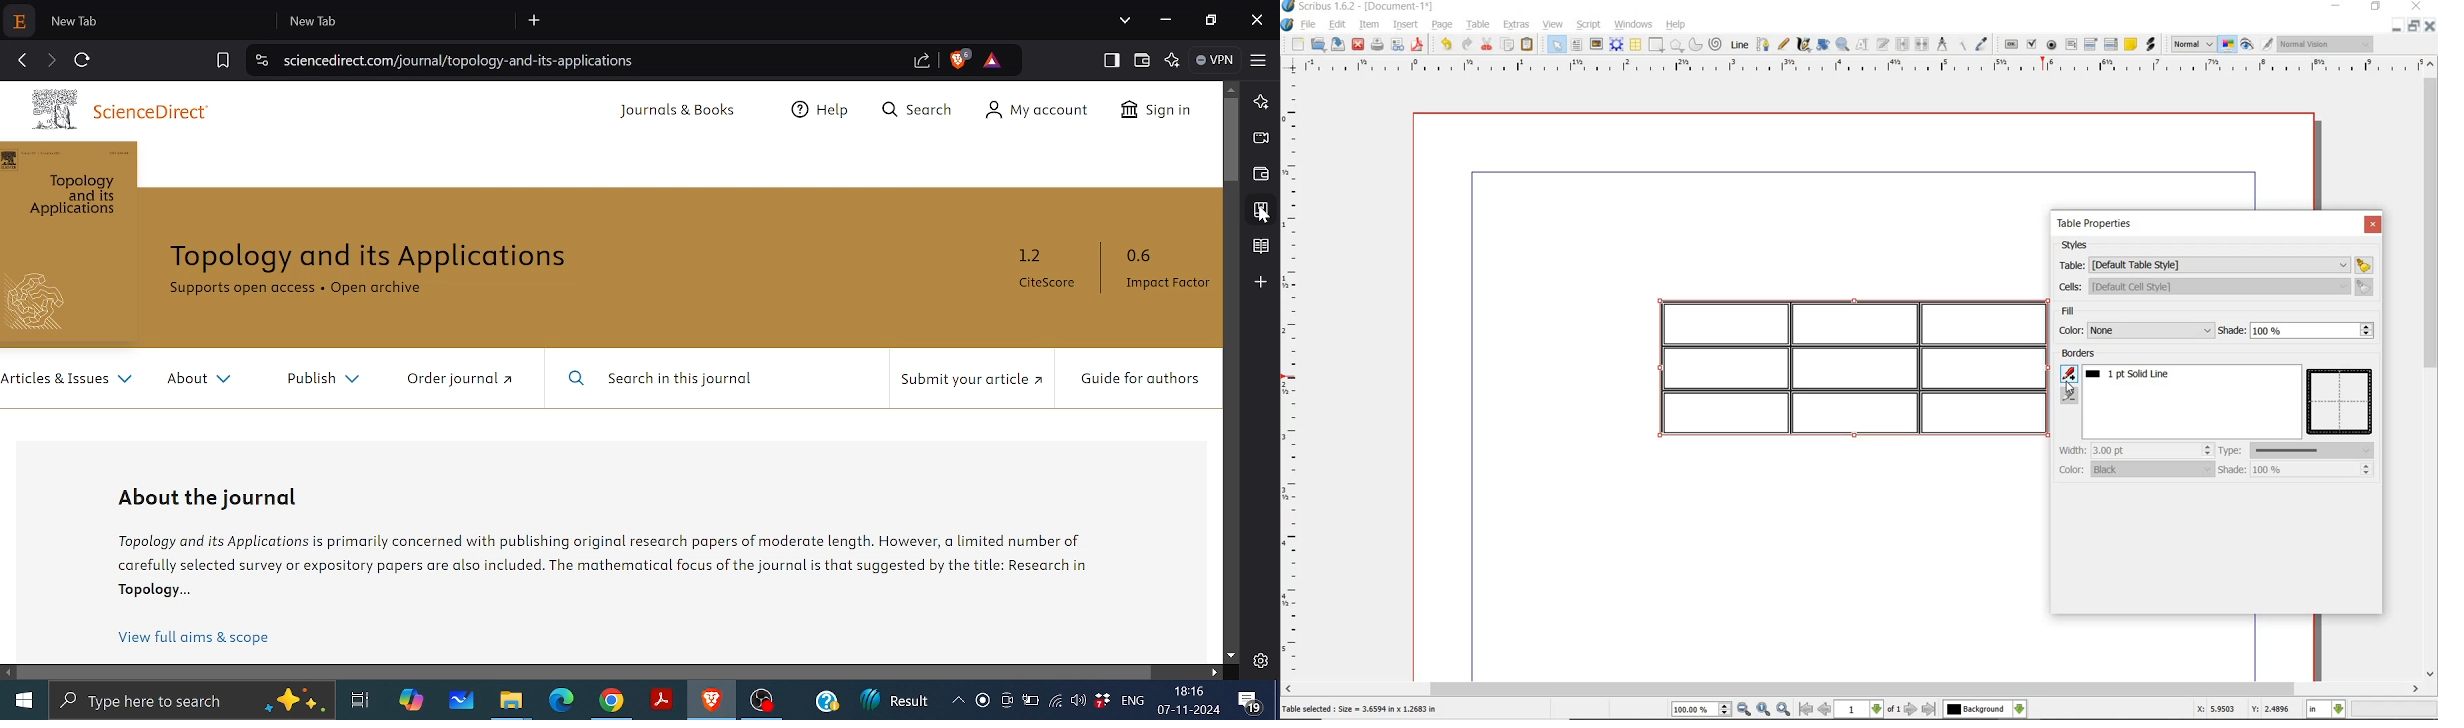 This screenshot has width=2464, height=728. I want to click on preflight verifier, so click(1396, 46).